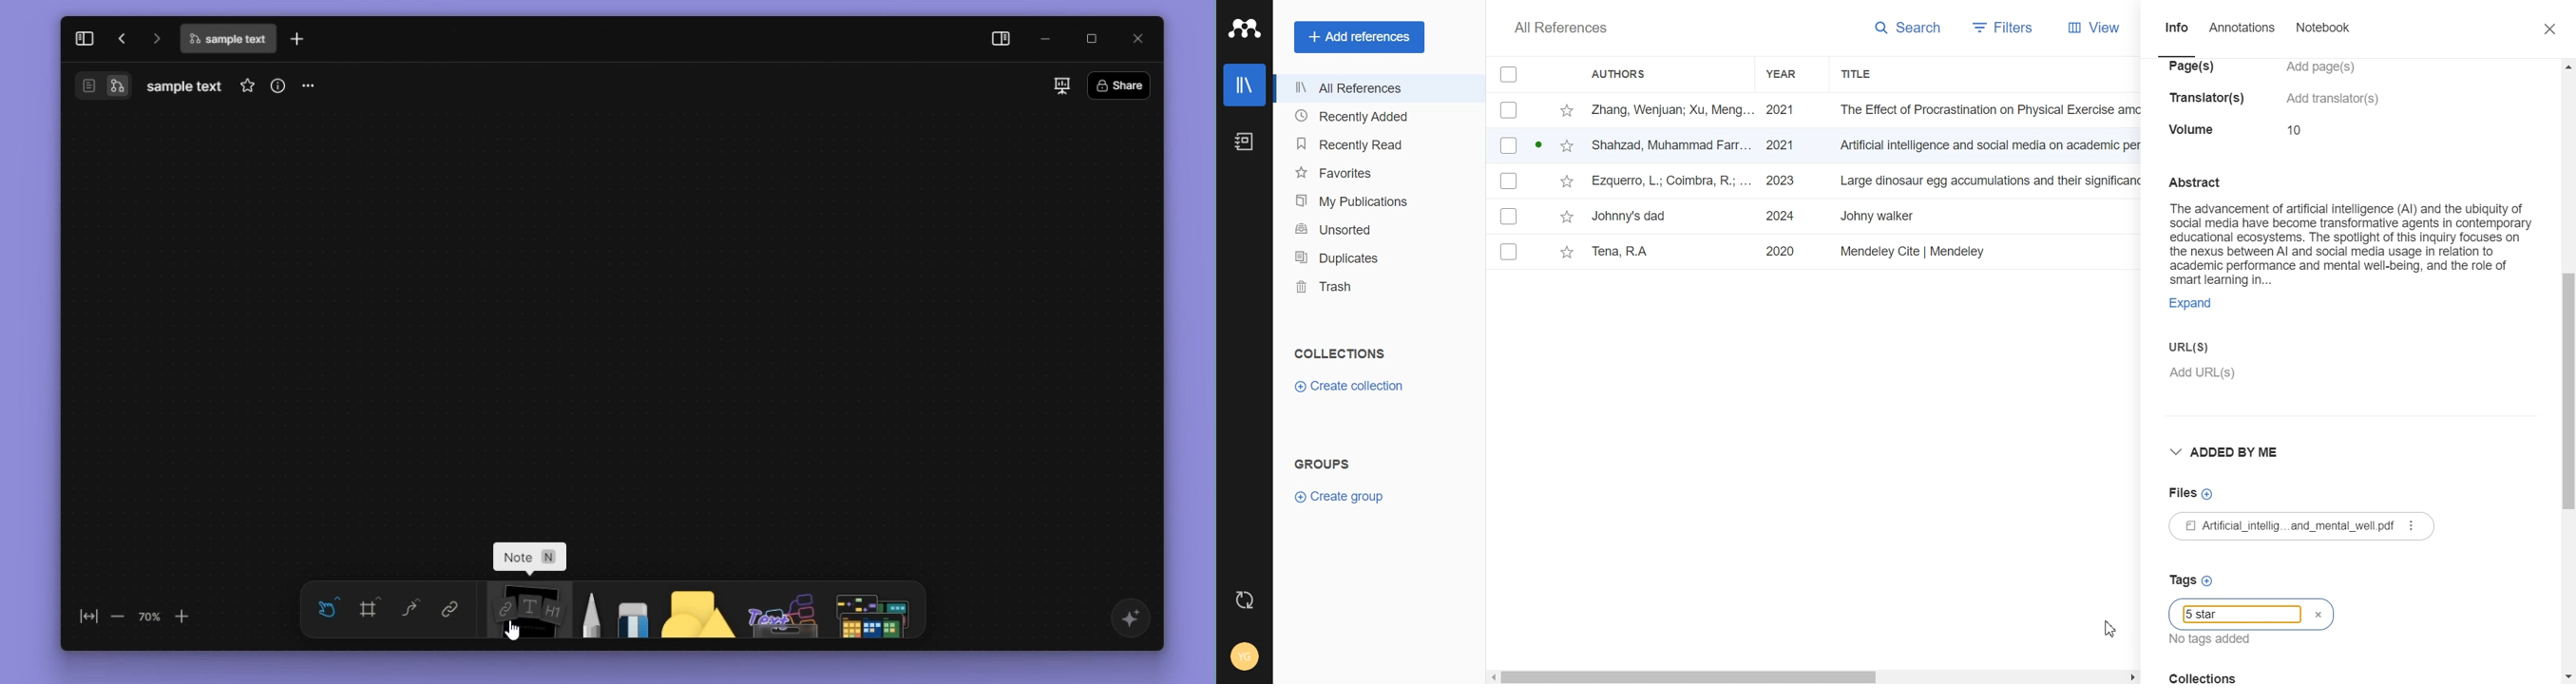 This screenshot has width=2576, height=700. What do you see at coordinates (118, 618) in the screenshot?
I see `zoom out` at bounding box center [118, 618].